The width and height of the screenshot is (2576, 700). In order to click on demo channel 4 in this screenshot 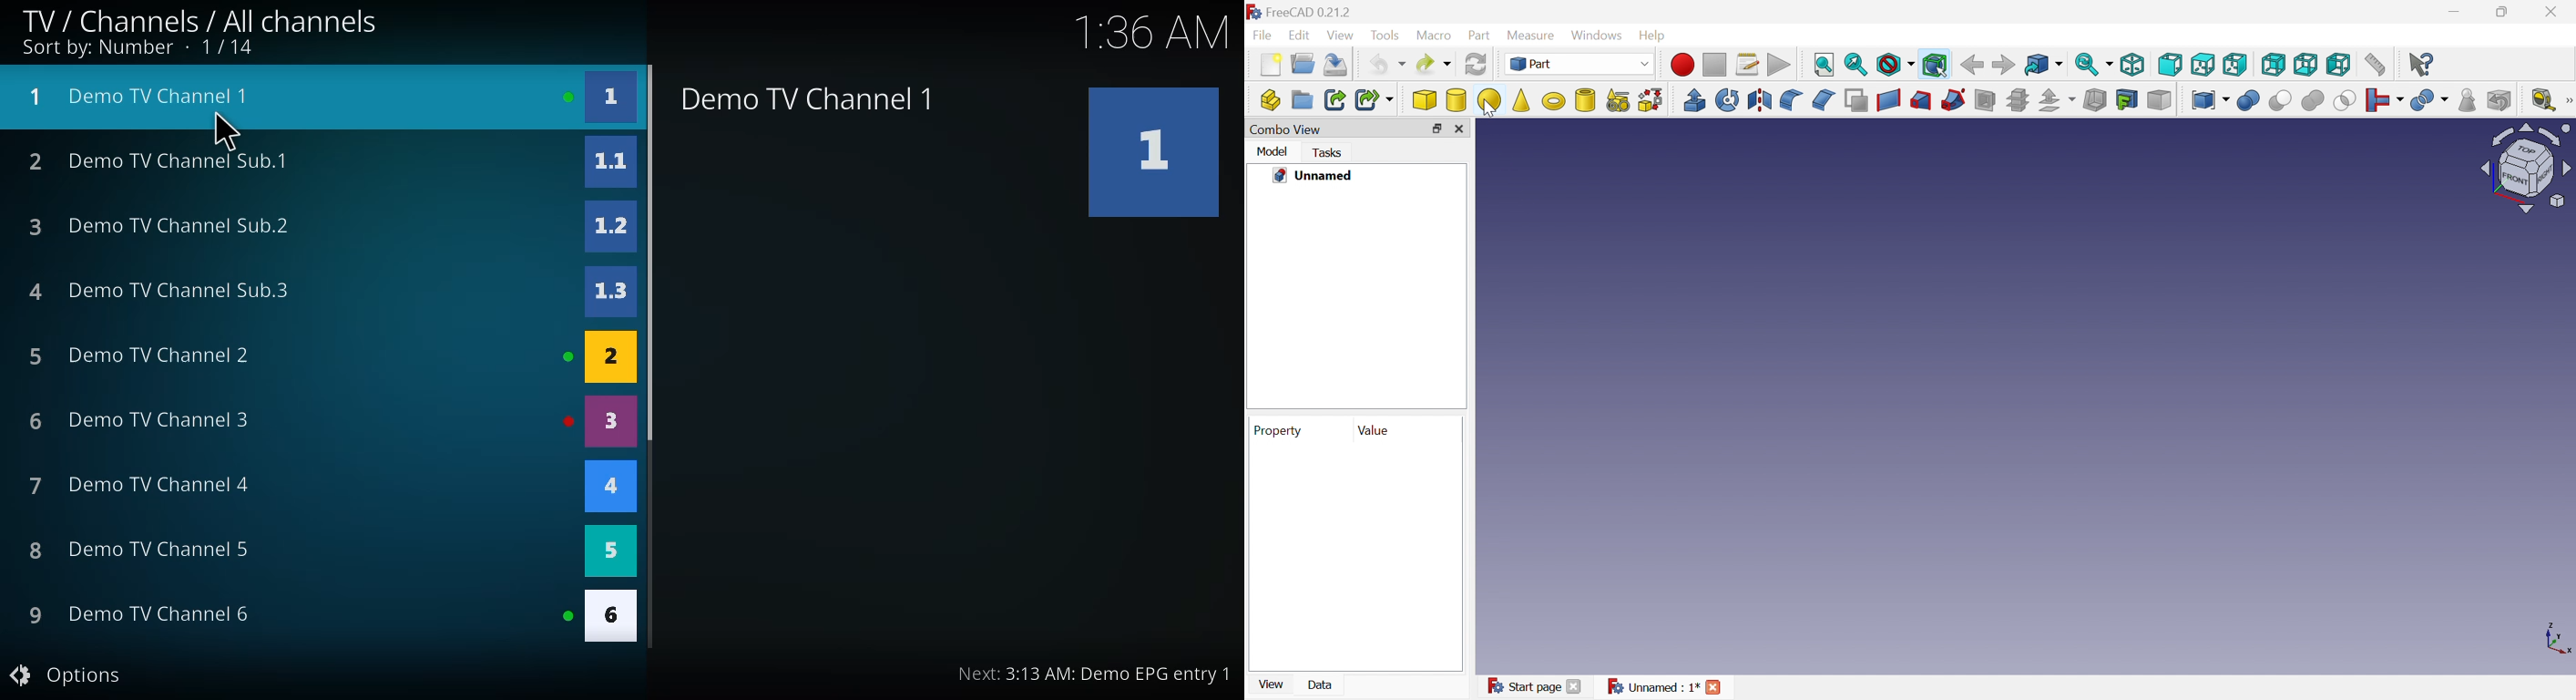, I will do `click(140, 484)`.